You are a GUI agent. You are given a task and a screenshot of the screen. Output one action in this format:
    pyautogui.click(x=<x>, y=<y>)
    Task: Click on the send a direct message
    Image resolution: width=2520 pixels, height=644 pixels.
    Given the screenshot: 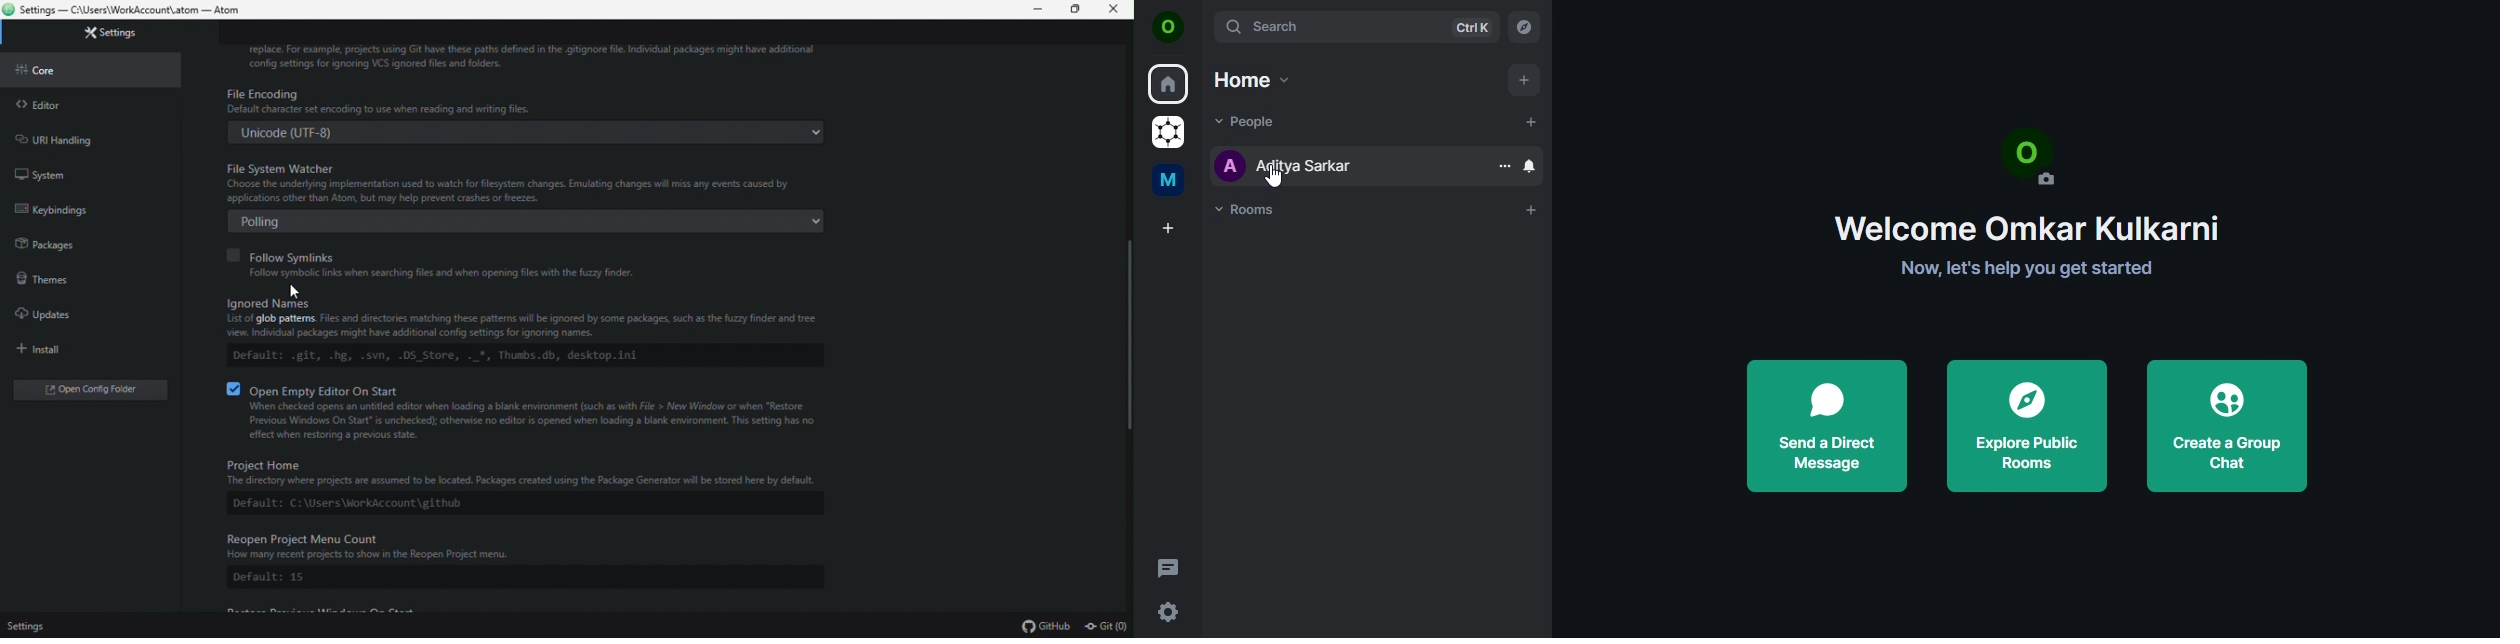 What is the action you would take?
    pyautogui.click(x=1823, y=423)
    